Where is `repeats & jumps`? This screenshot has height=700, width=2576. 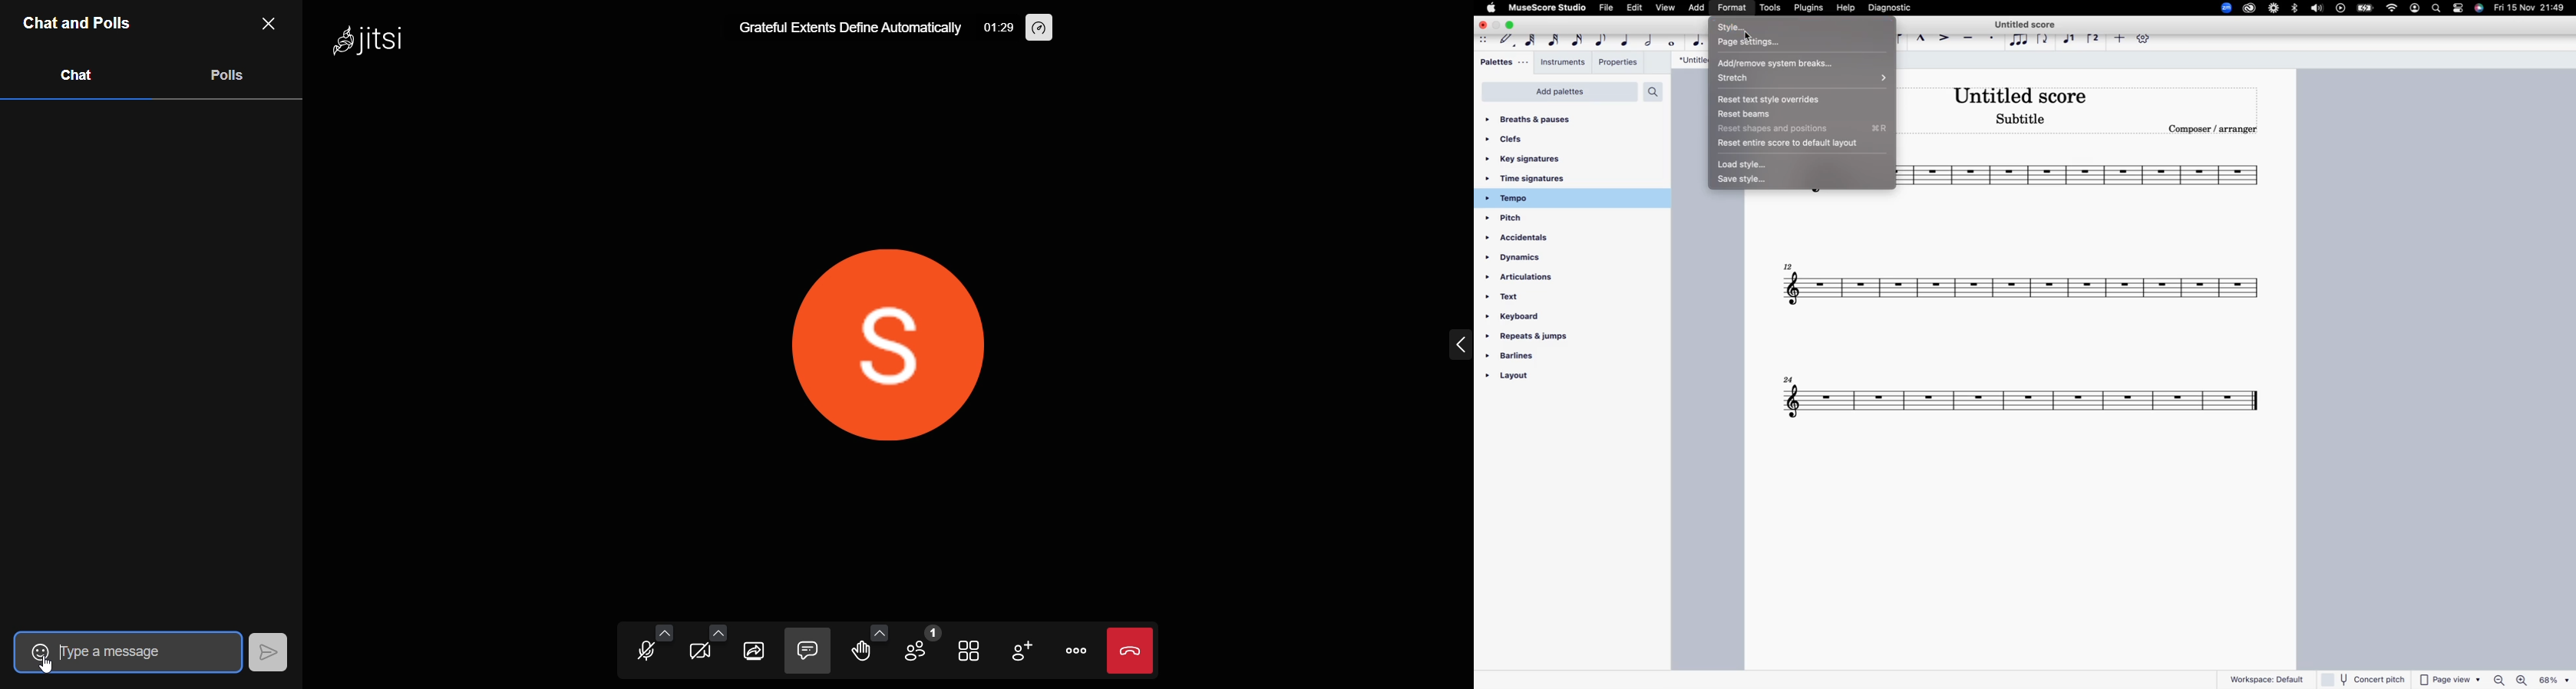
repeats & jumps is located at coordinates (1528, 337).